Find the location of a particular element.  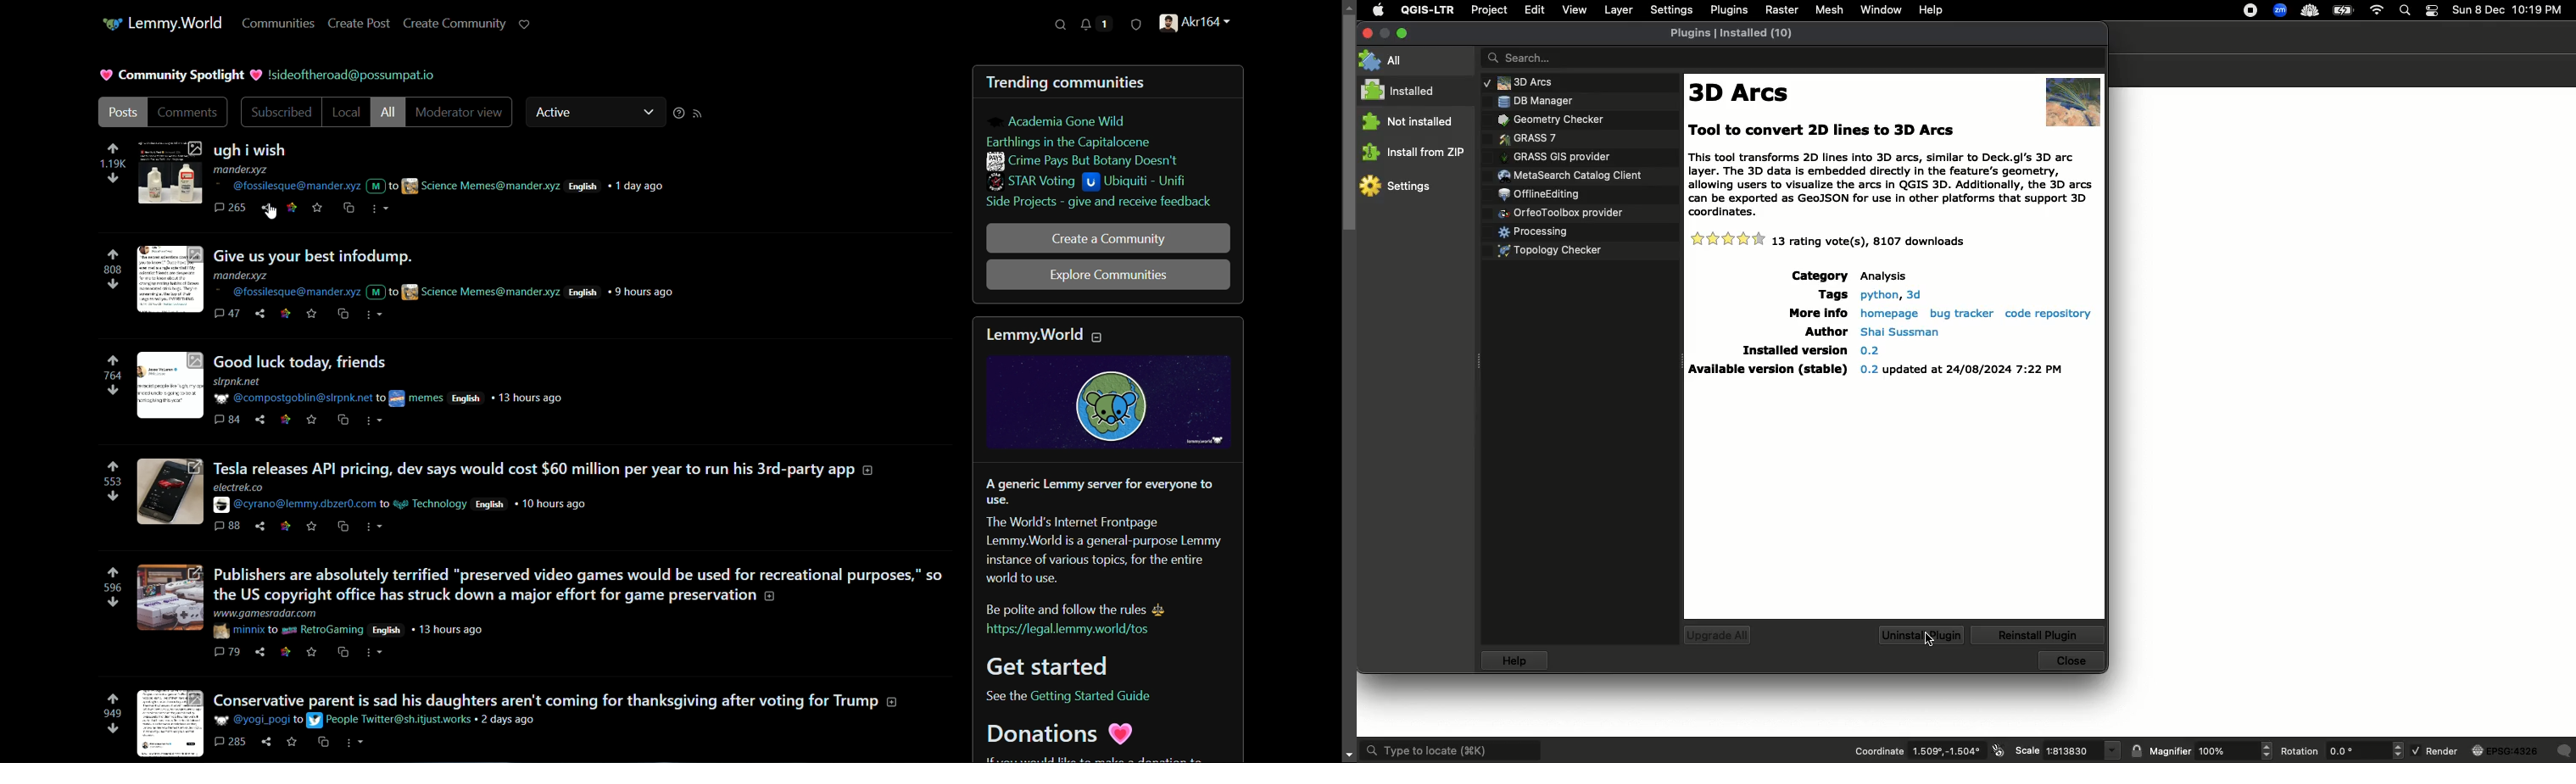

support lemmy.world is located at coordinates (526, 25).